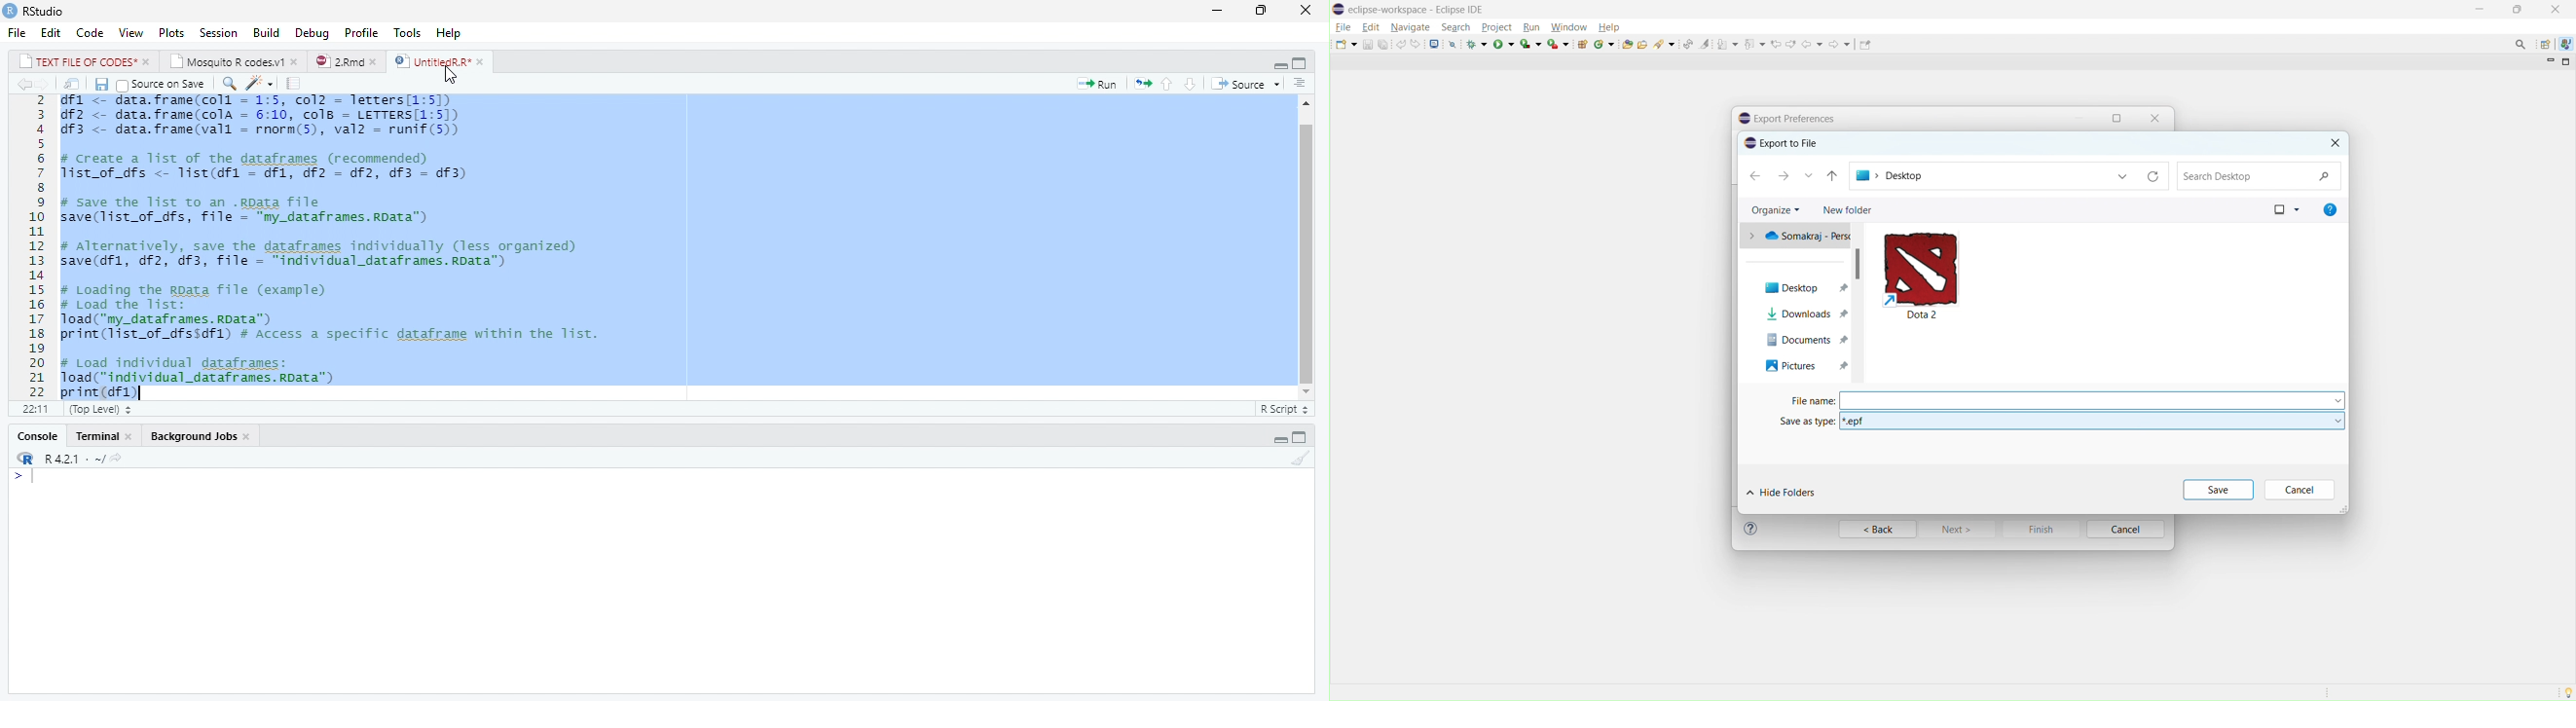 The width and height of the screenshot is (2576, 728). What do you see at coordinates (1098, 84) in the screenshot?
I see `Run current line` at bounding box center [1098, 84].